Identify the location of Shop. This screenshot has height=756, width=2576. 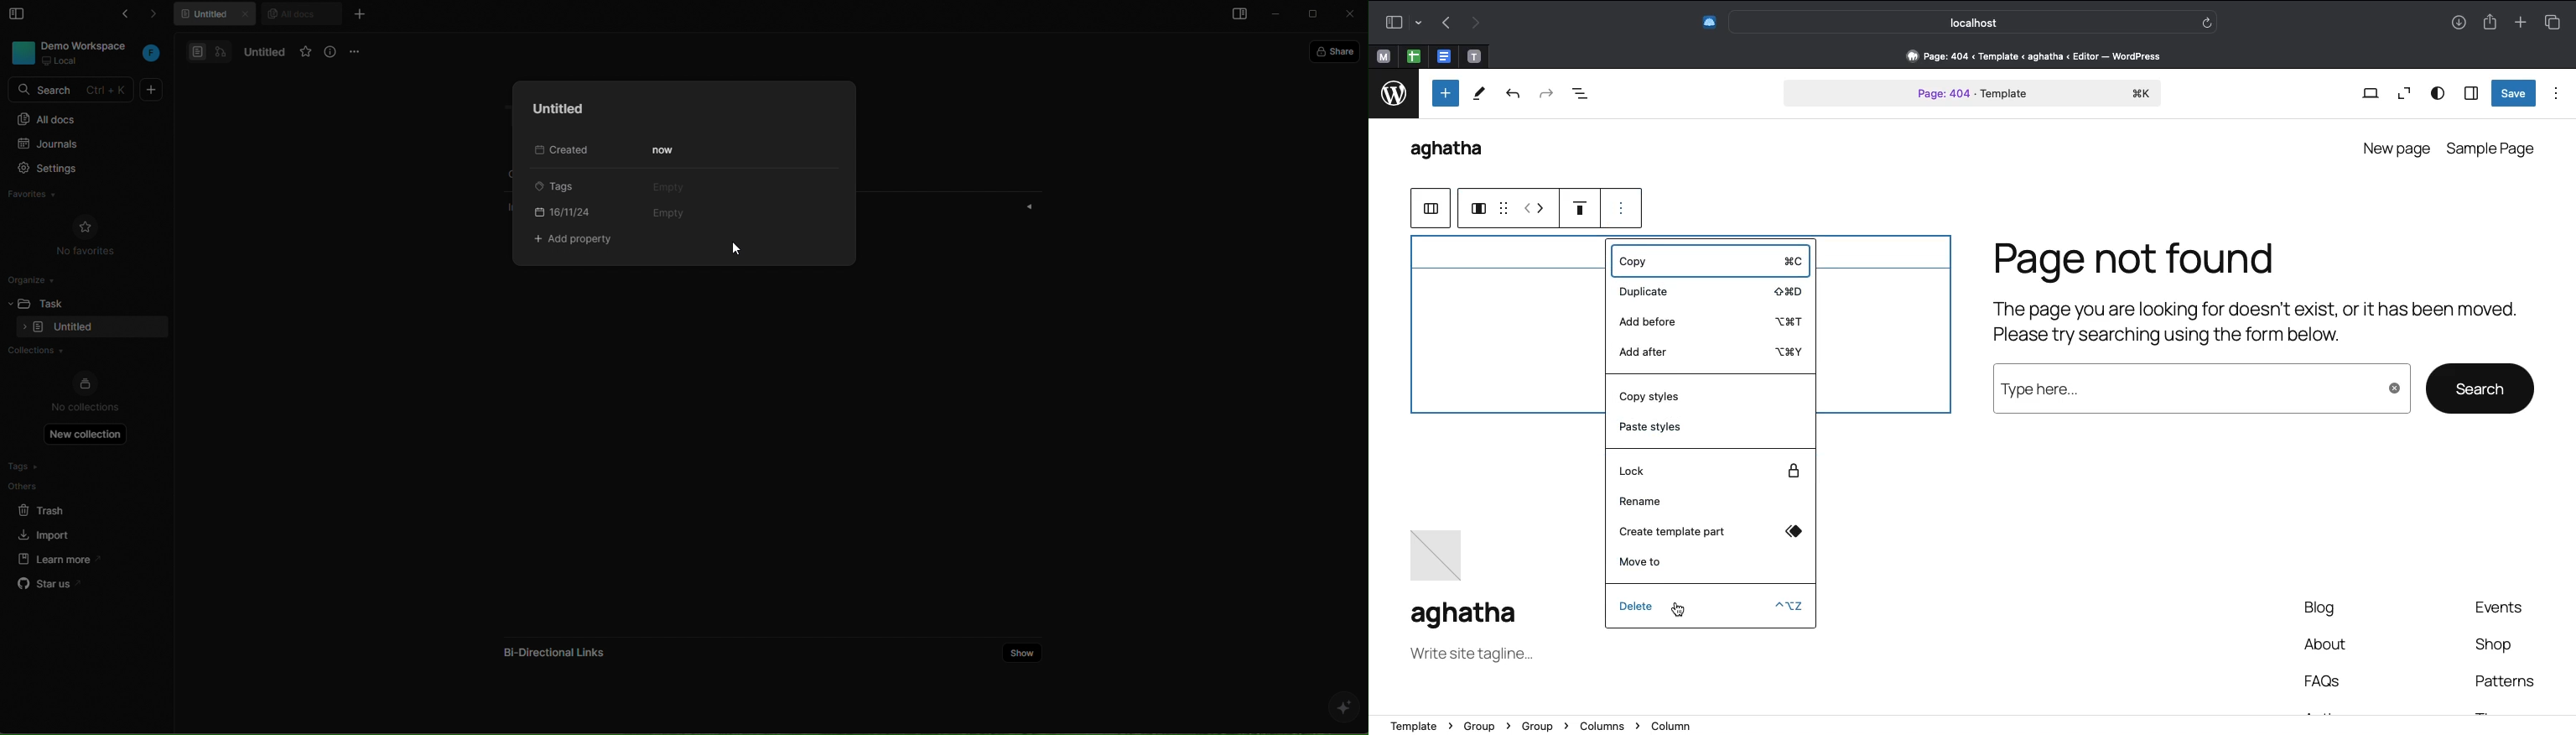
(2496, 644).